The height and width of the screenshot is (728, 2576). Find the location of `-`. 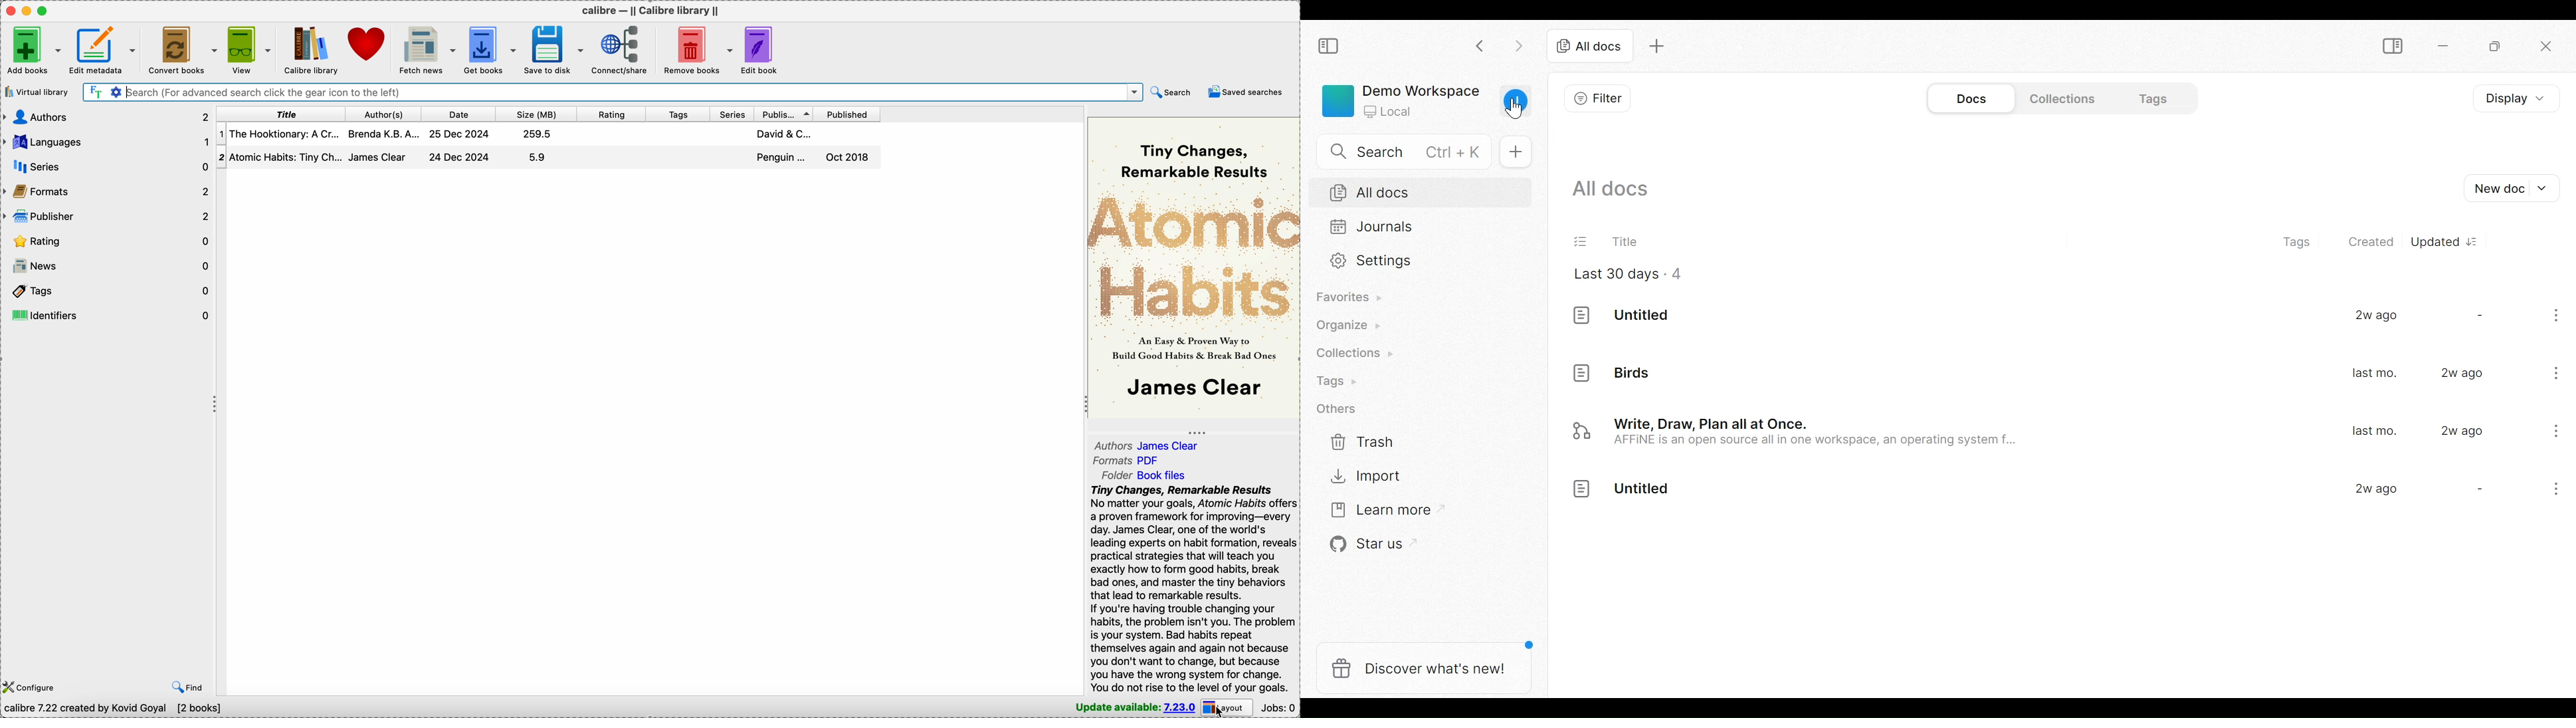

- is located at coordinates (2478, 314).